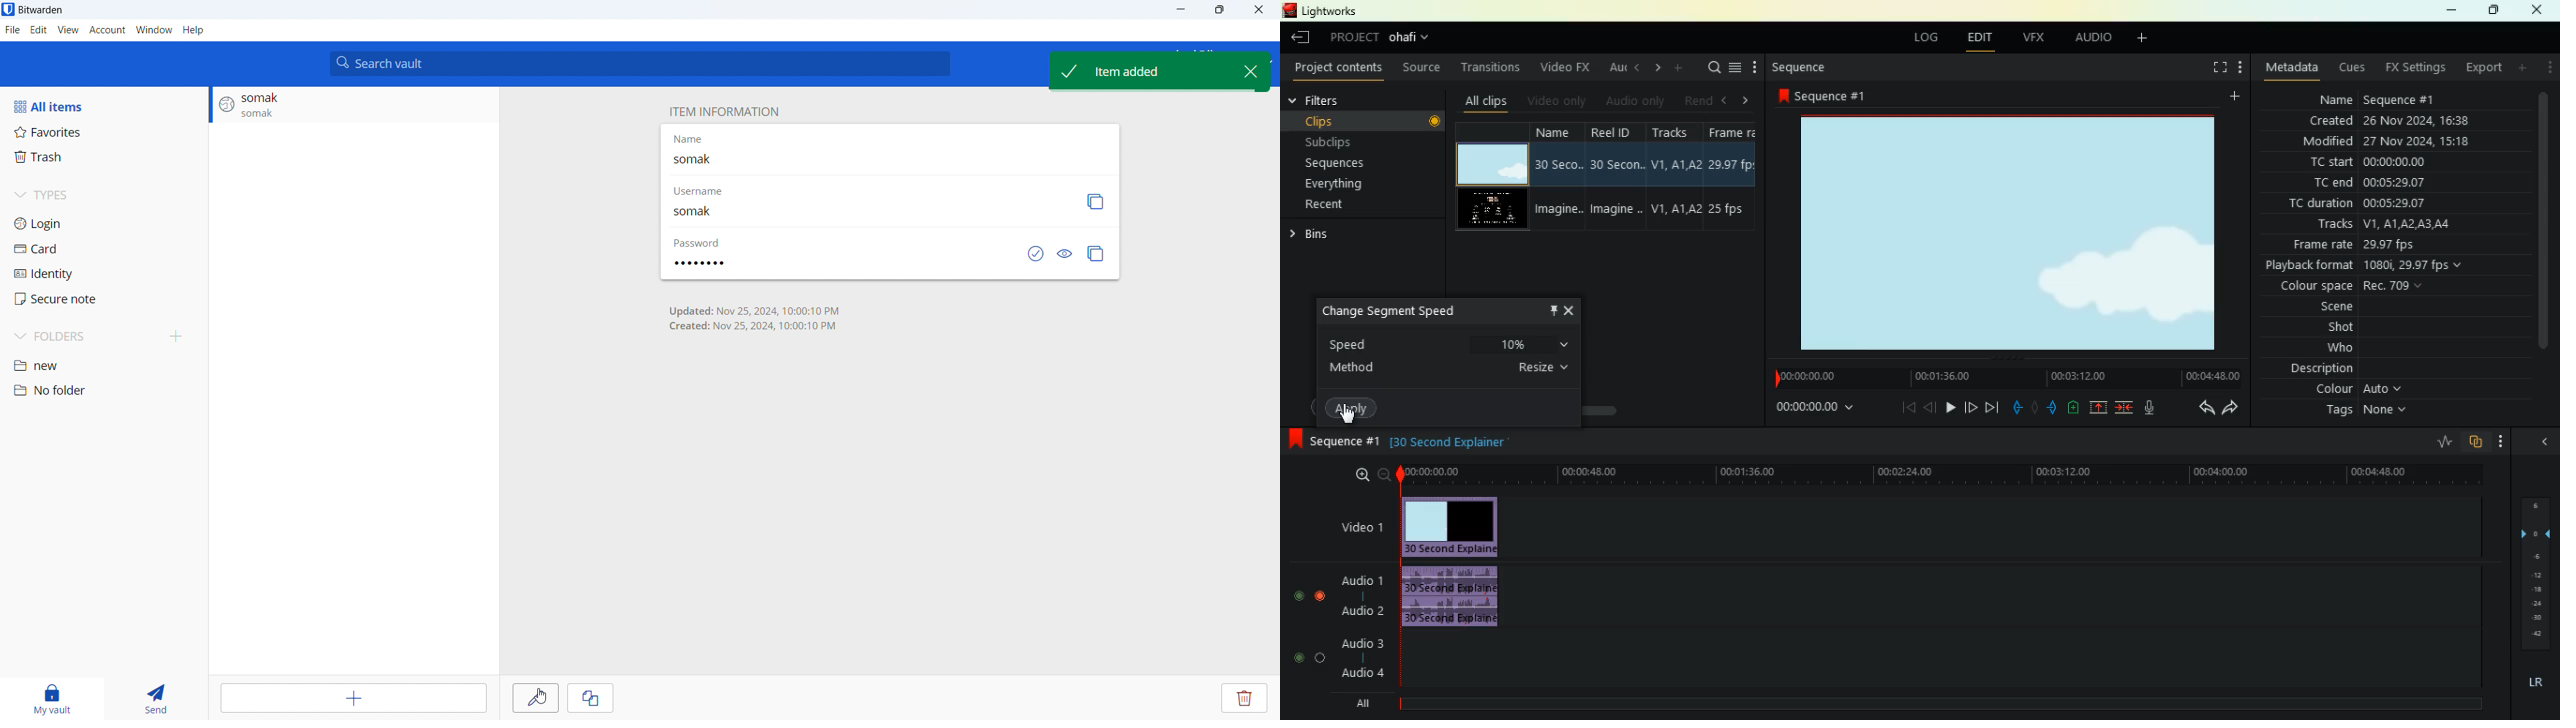 This screenshot has height=728, width=2576. What do you see at coordinates (1711, 69) in the screenshot?
I see `search` at bounding box center [1711, 69].